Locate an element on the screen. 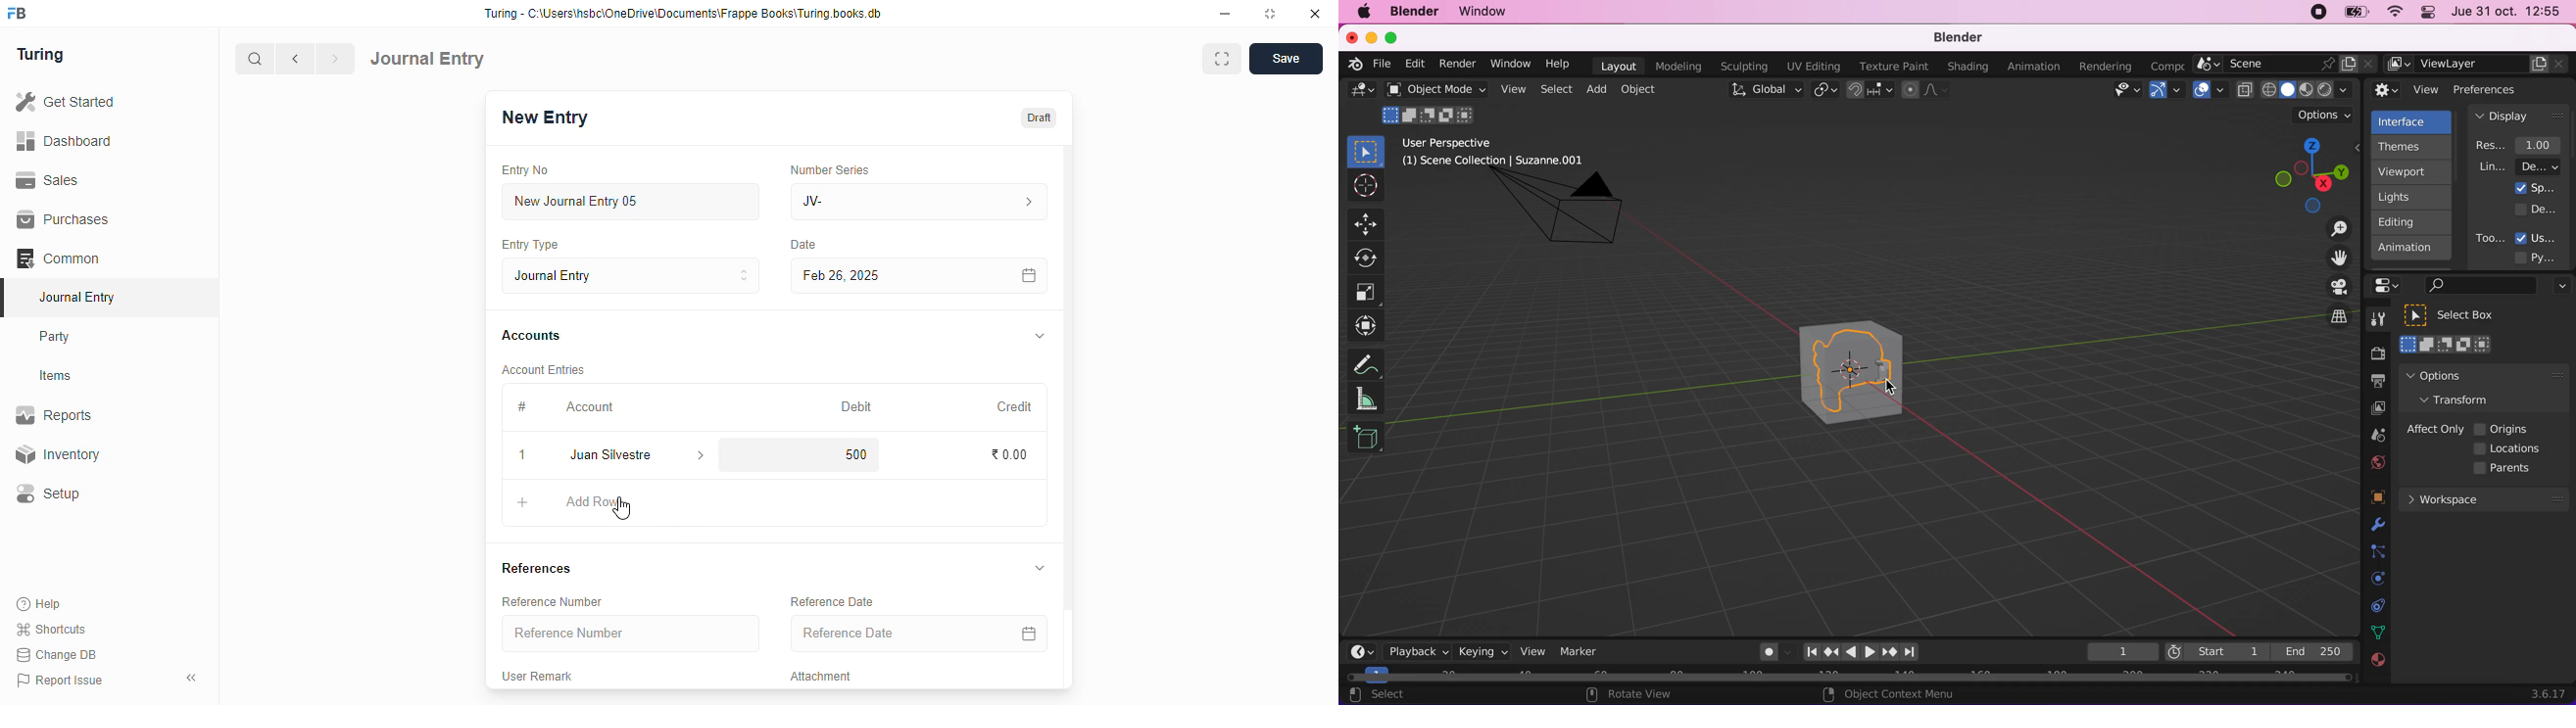 The image size is (2576, 728). keyframe is located at coordinates (2121, 652).